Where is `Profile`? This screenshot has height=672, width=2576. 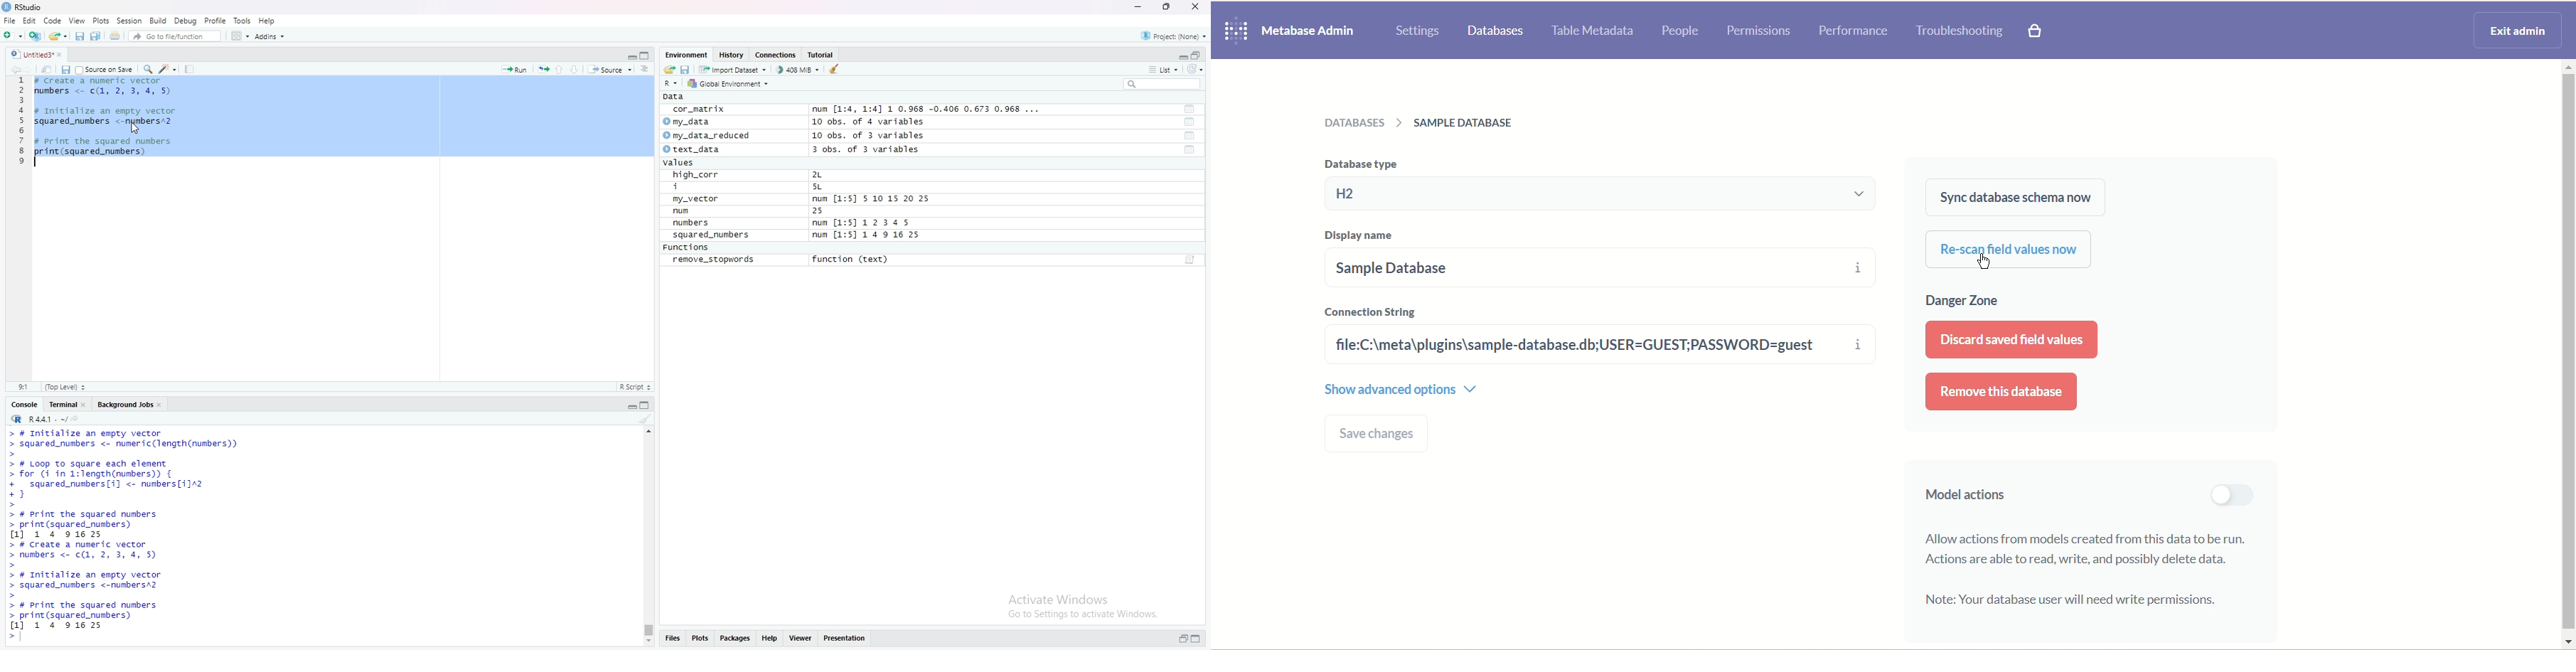
Profile is located at coordinates (216, 20).